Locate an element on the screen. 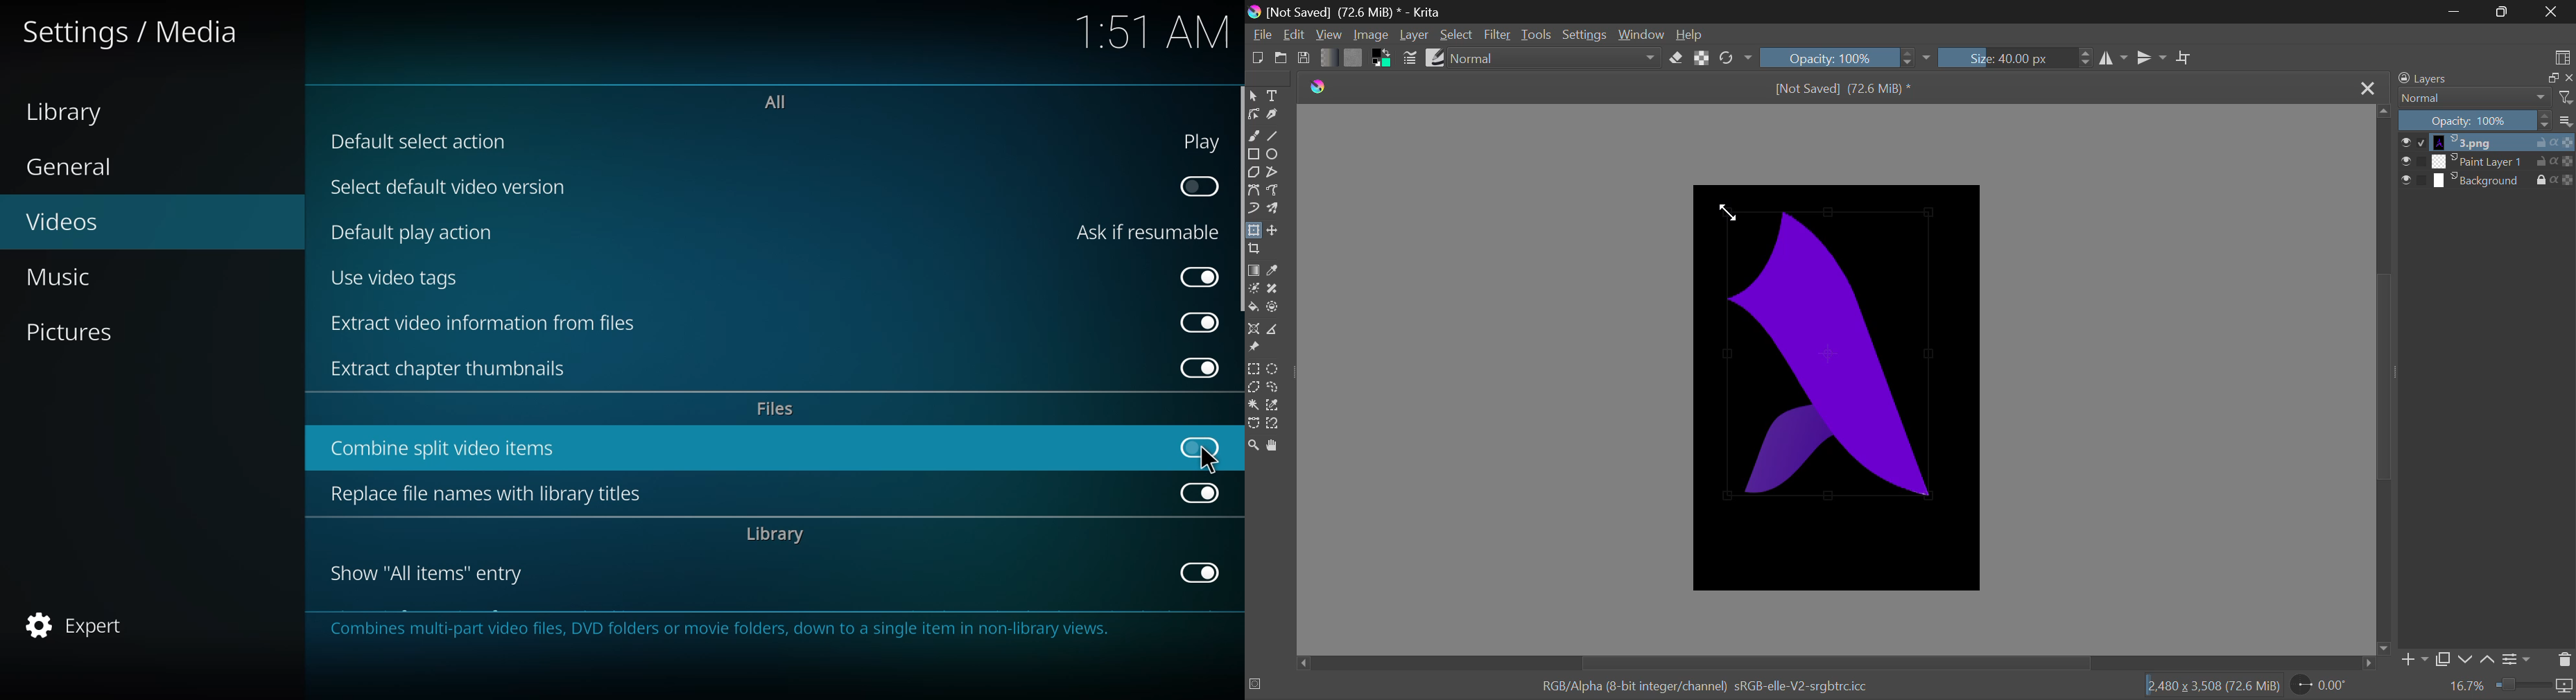  play is located at coordinates (1194, 142).